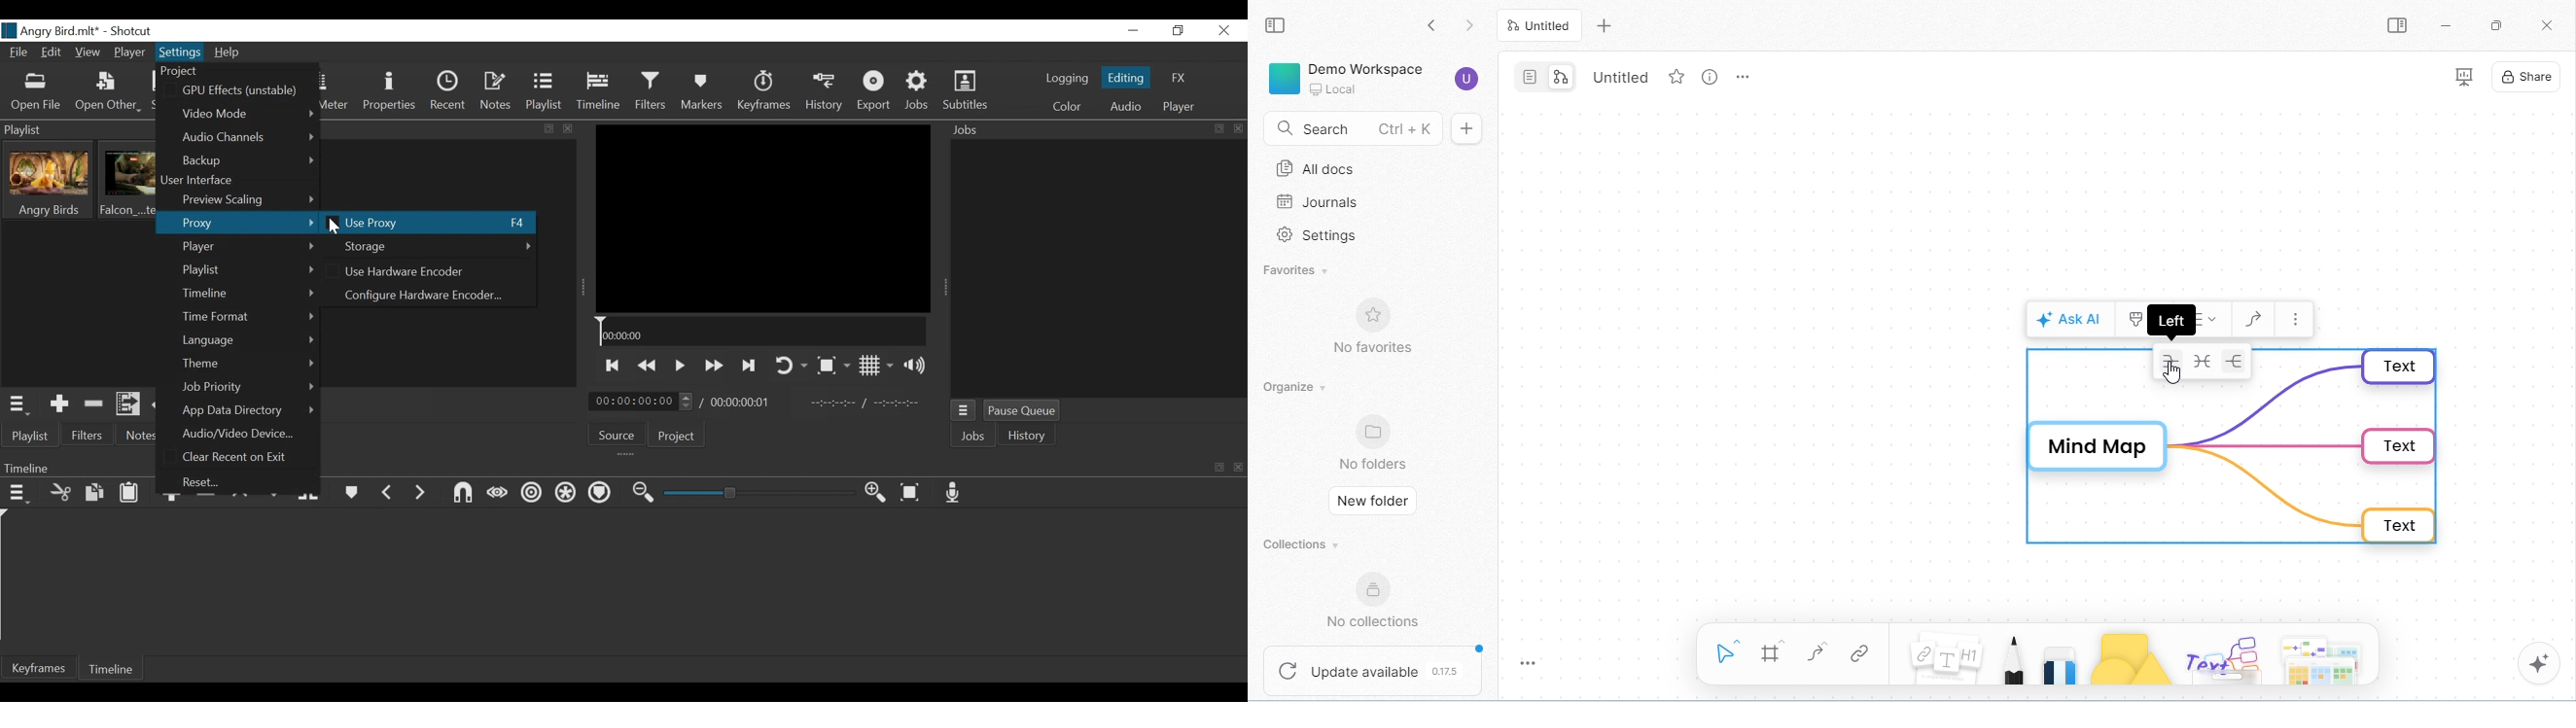 Image resolution: width=2576 pixels, height=728 pixels. I want to click on Cursor, so click(337, 229).